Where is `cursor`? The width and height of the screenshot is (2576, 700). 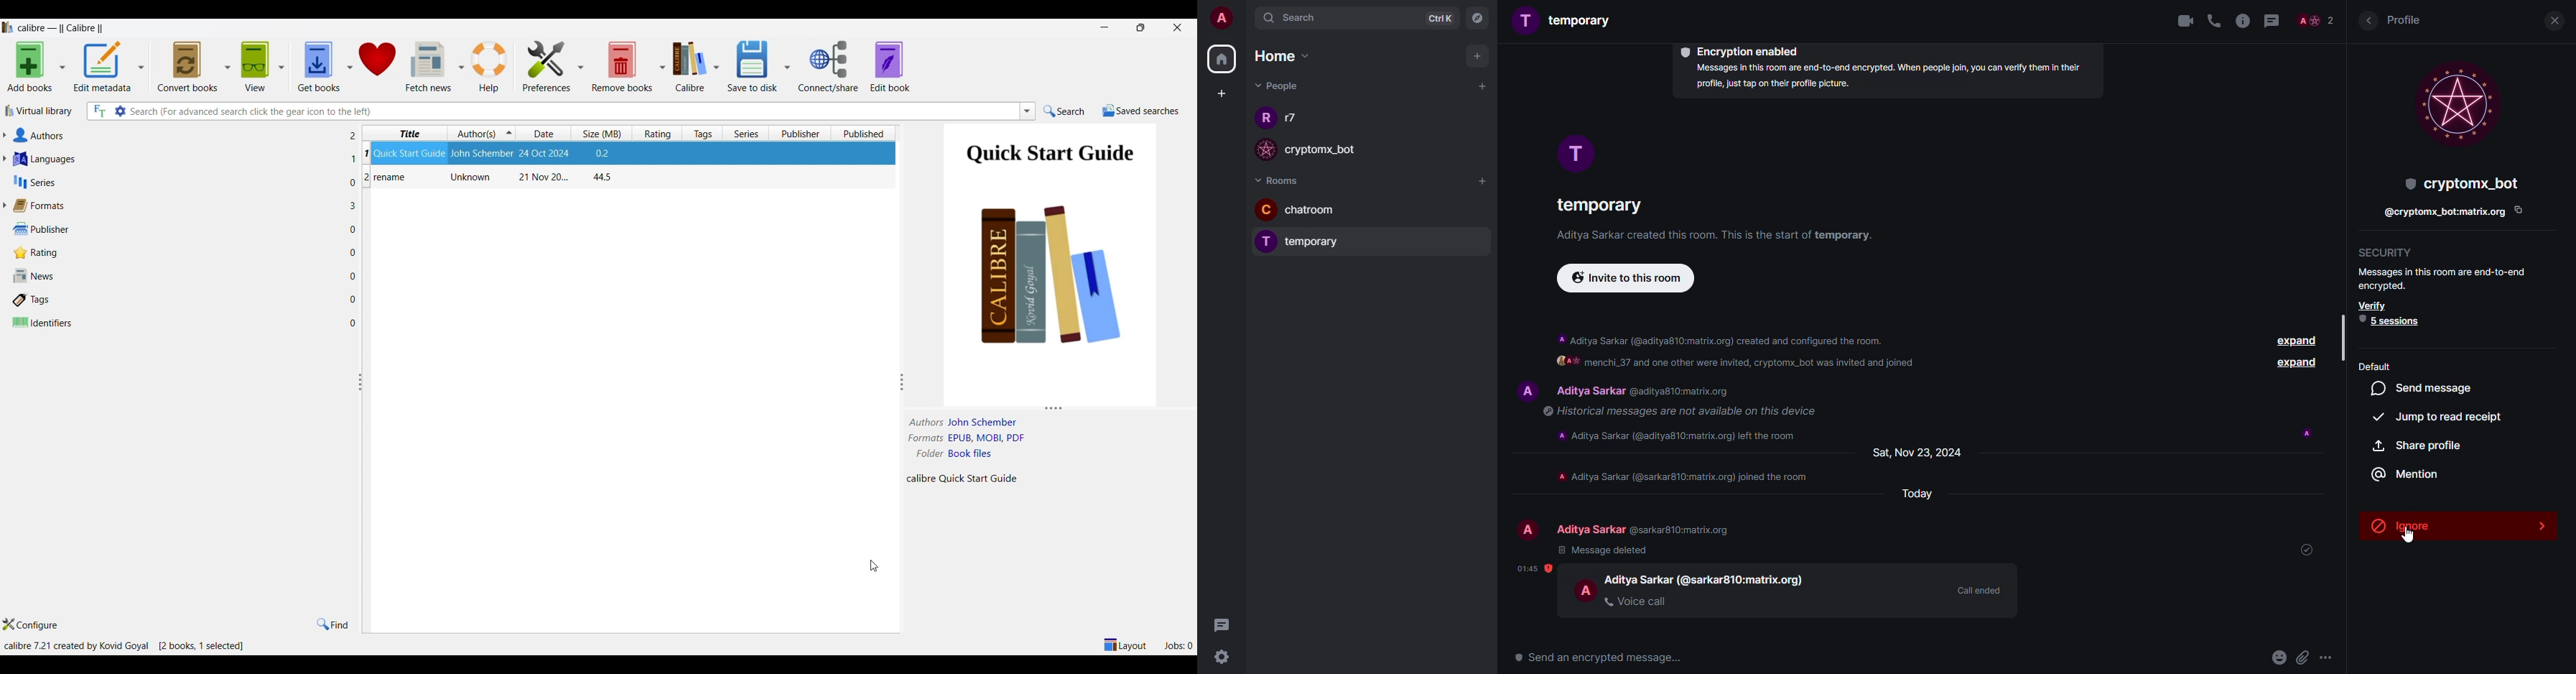 cursor is located at coordinates (2407, 536).